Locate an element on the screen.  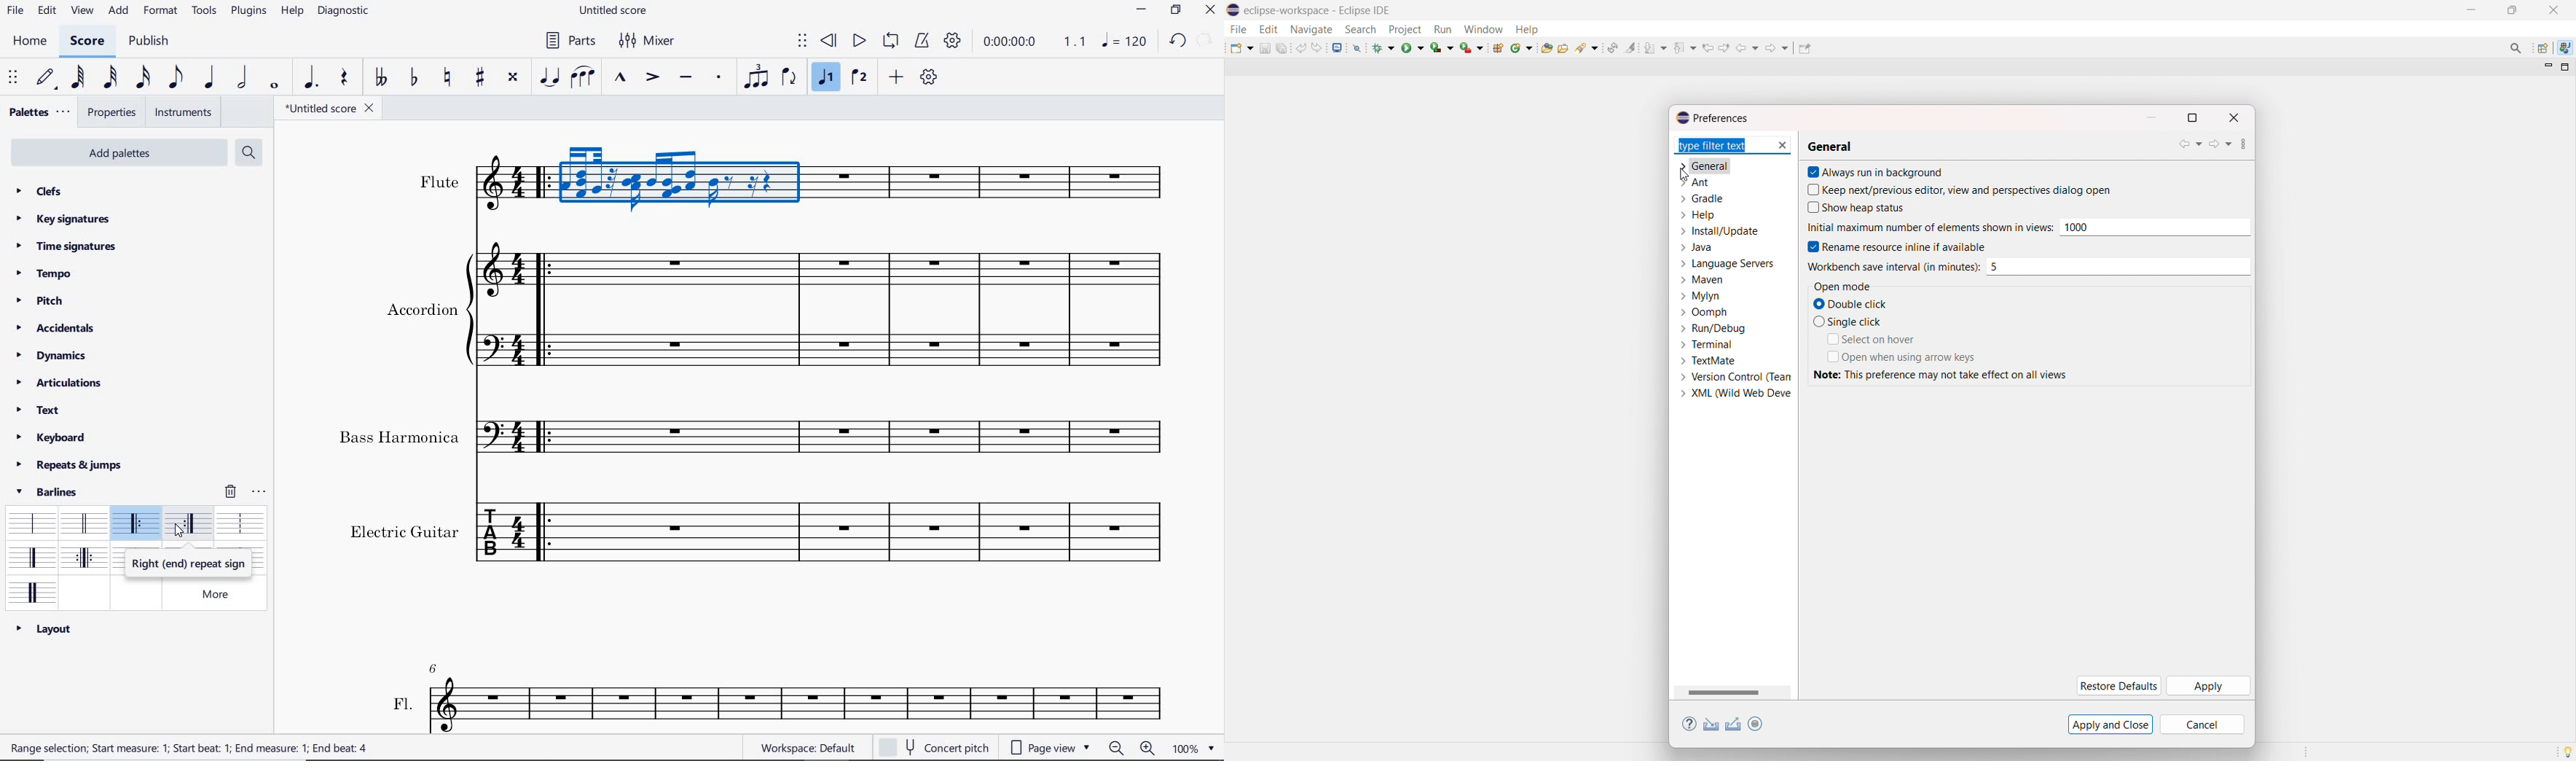
play is located at coordinates (858, 42).